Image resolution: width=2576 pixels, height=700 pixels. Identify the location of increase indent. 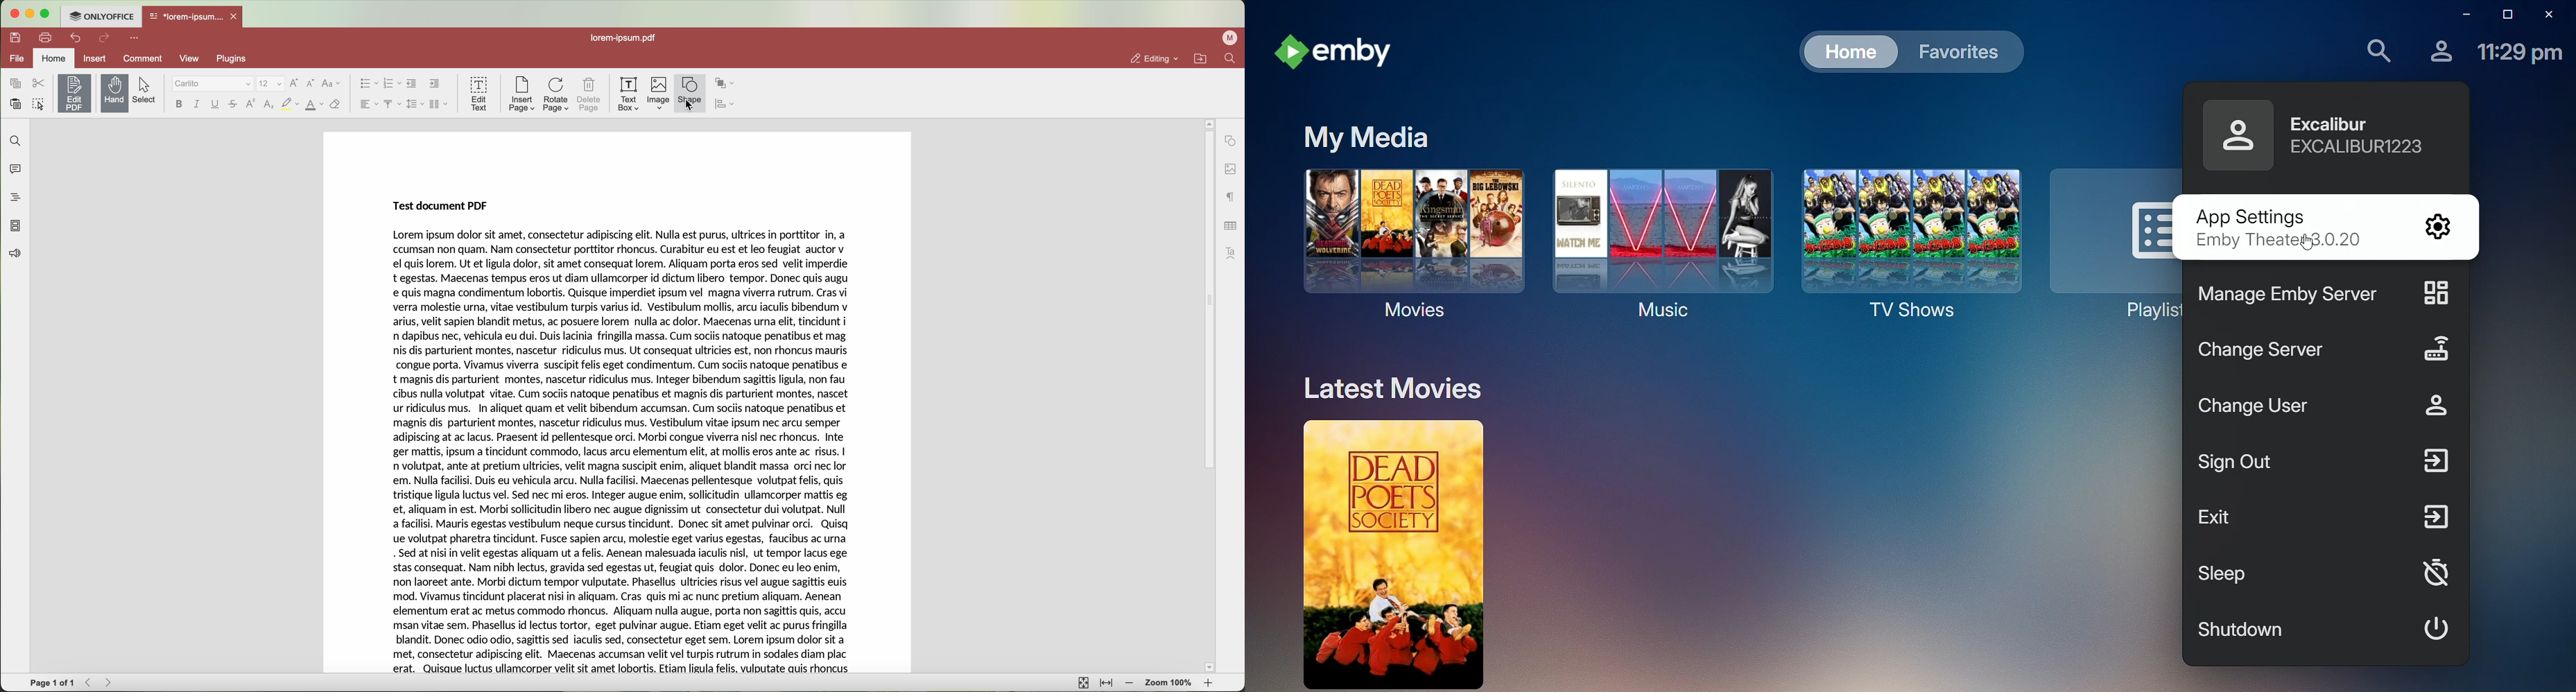
(434, 84).